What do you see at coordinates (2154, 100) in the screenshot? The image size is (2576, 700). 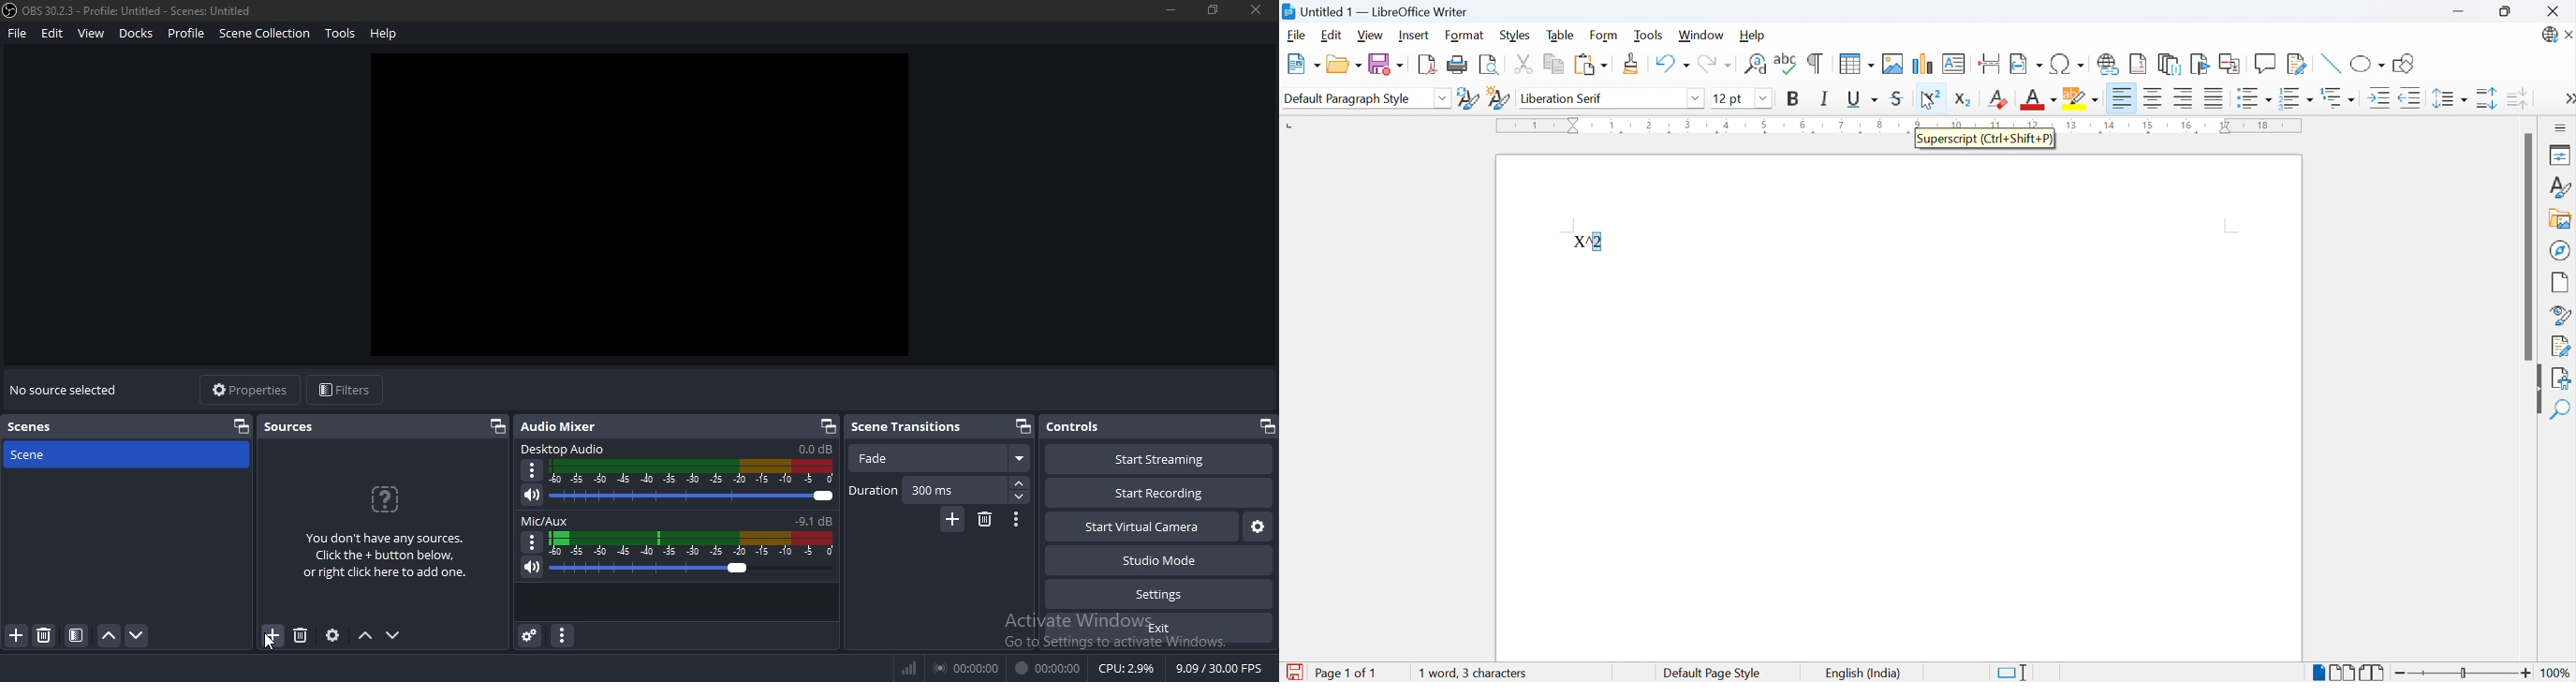 I see `Align center` at bounding box center [2154, 100].